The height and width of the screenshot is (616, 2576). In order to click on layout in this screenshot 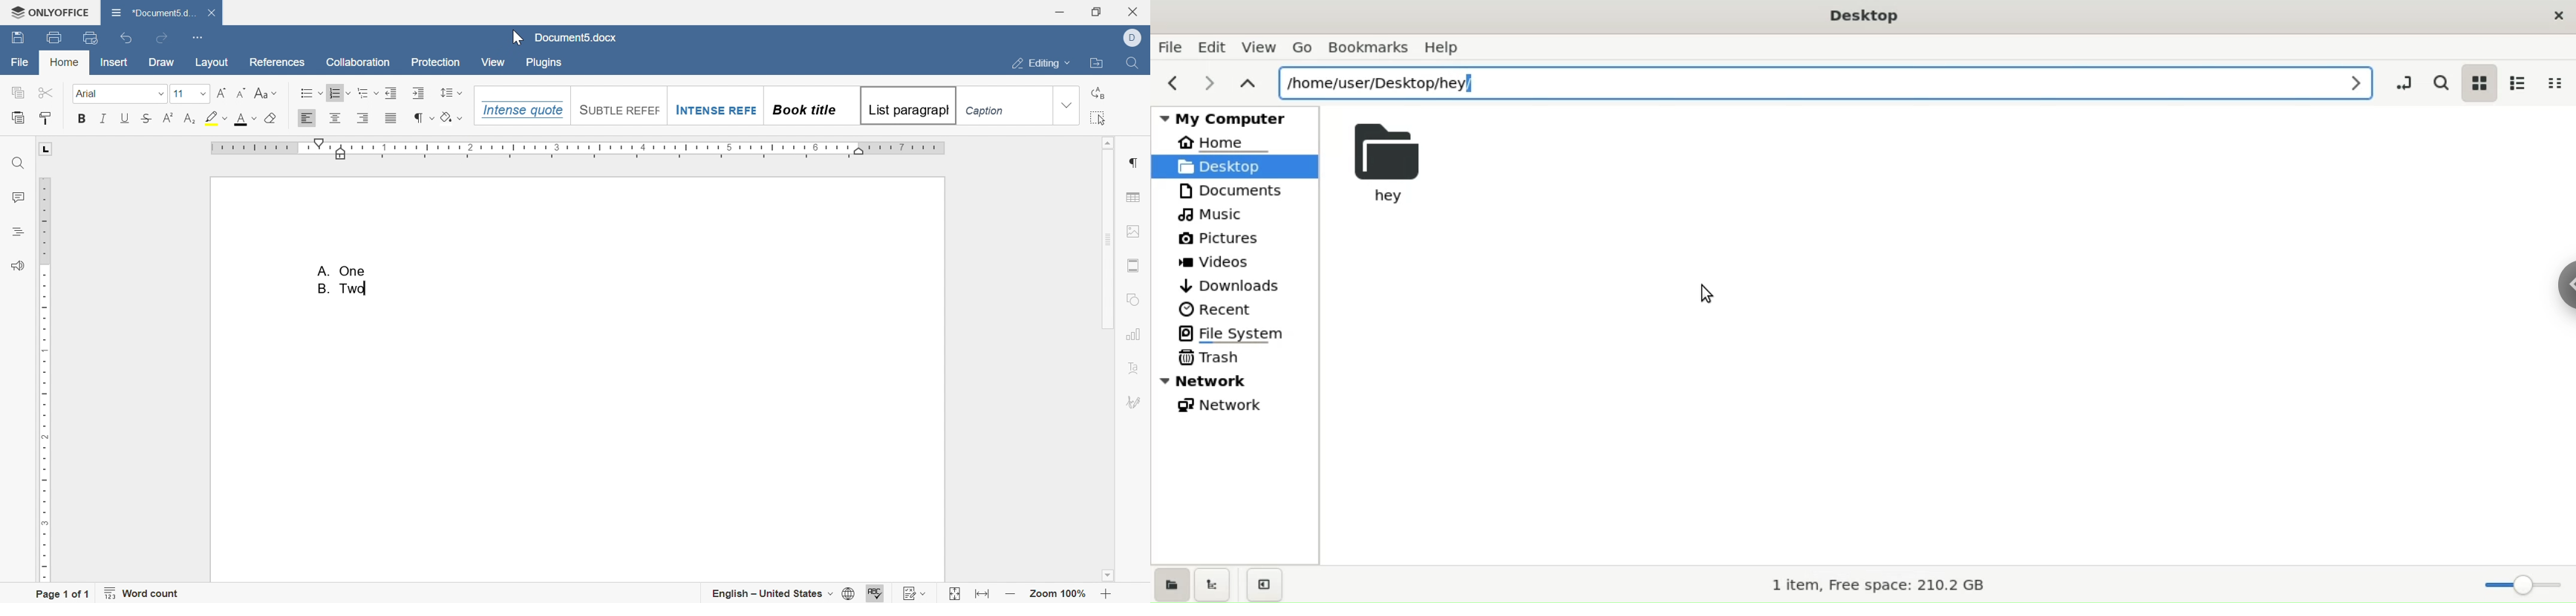, I will do `click(212, 62)`.